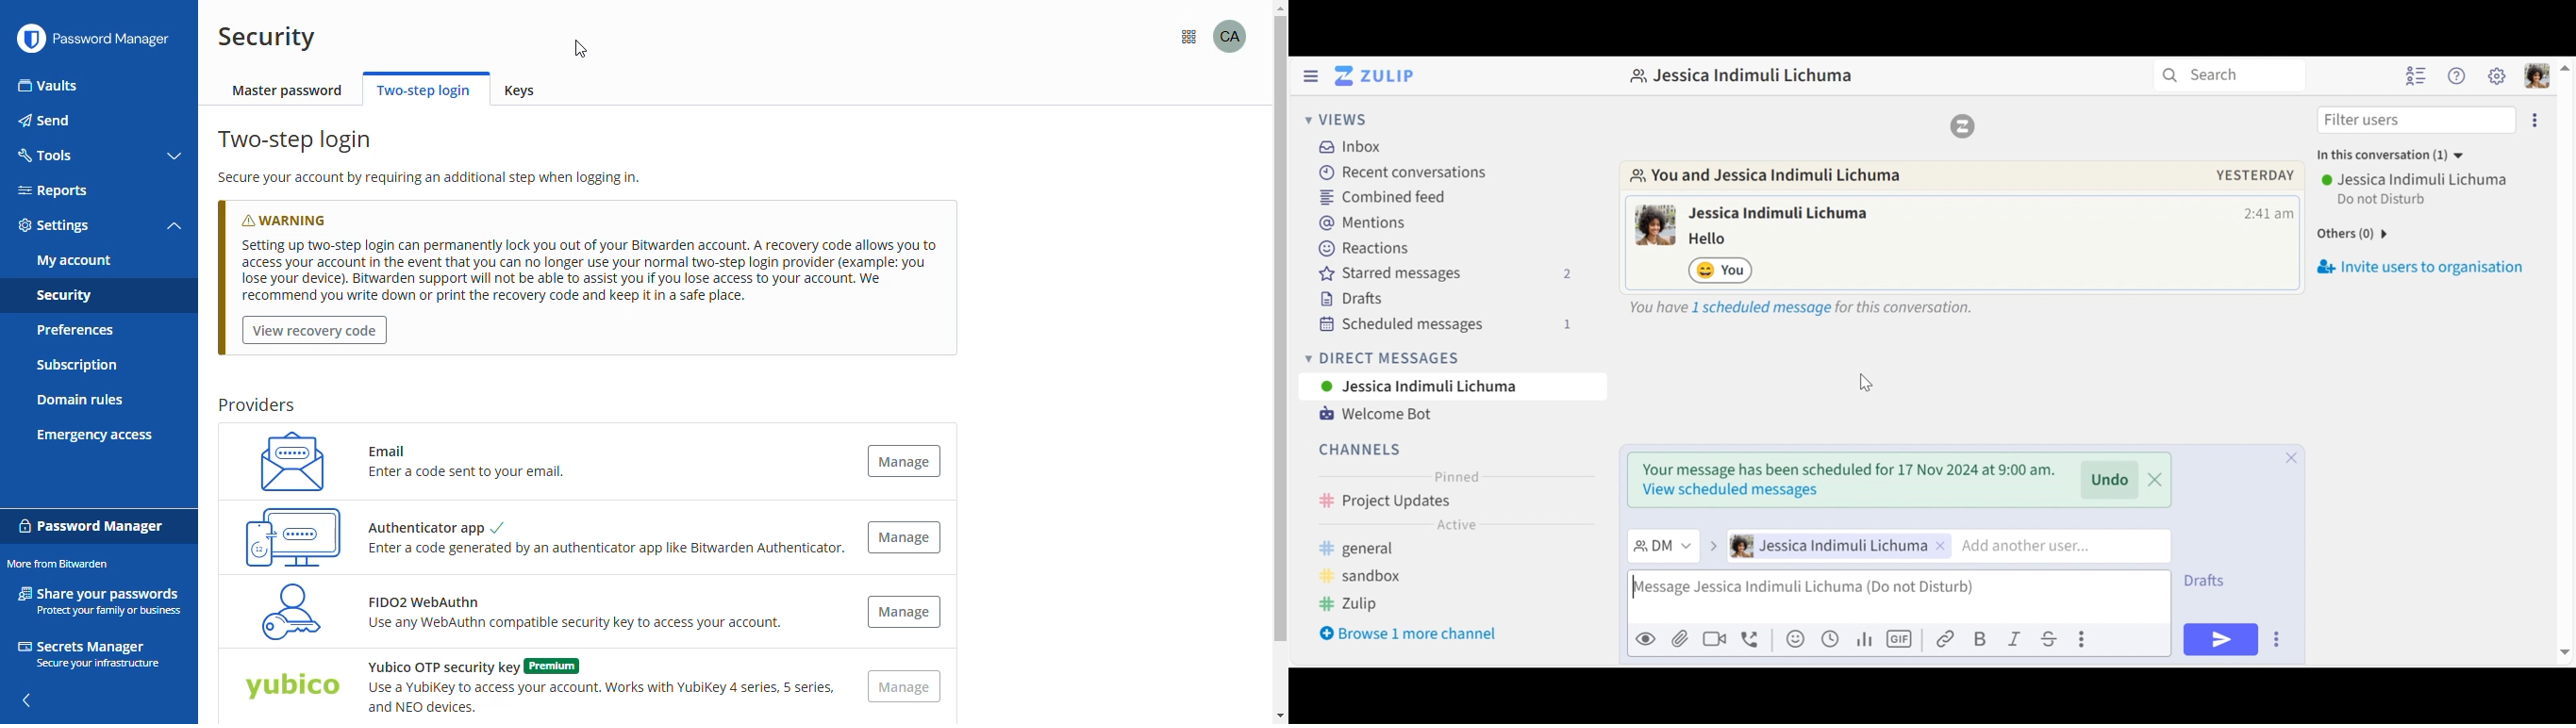  What do you see at coordinates (2220, 640) in the screenshot?
I see `Send` at bounding box center [2220, 640].